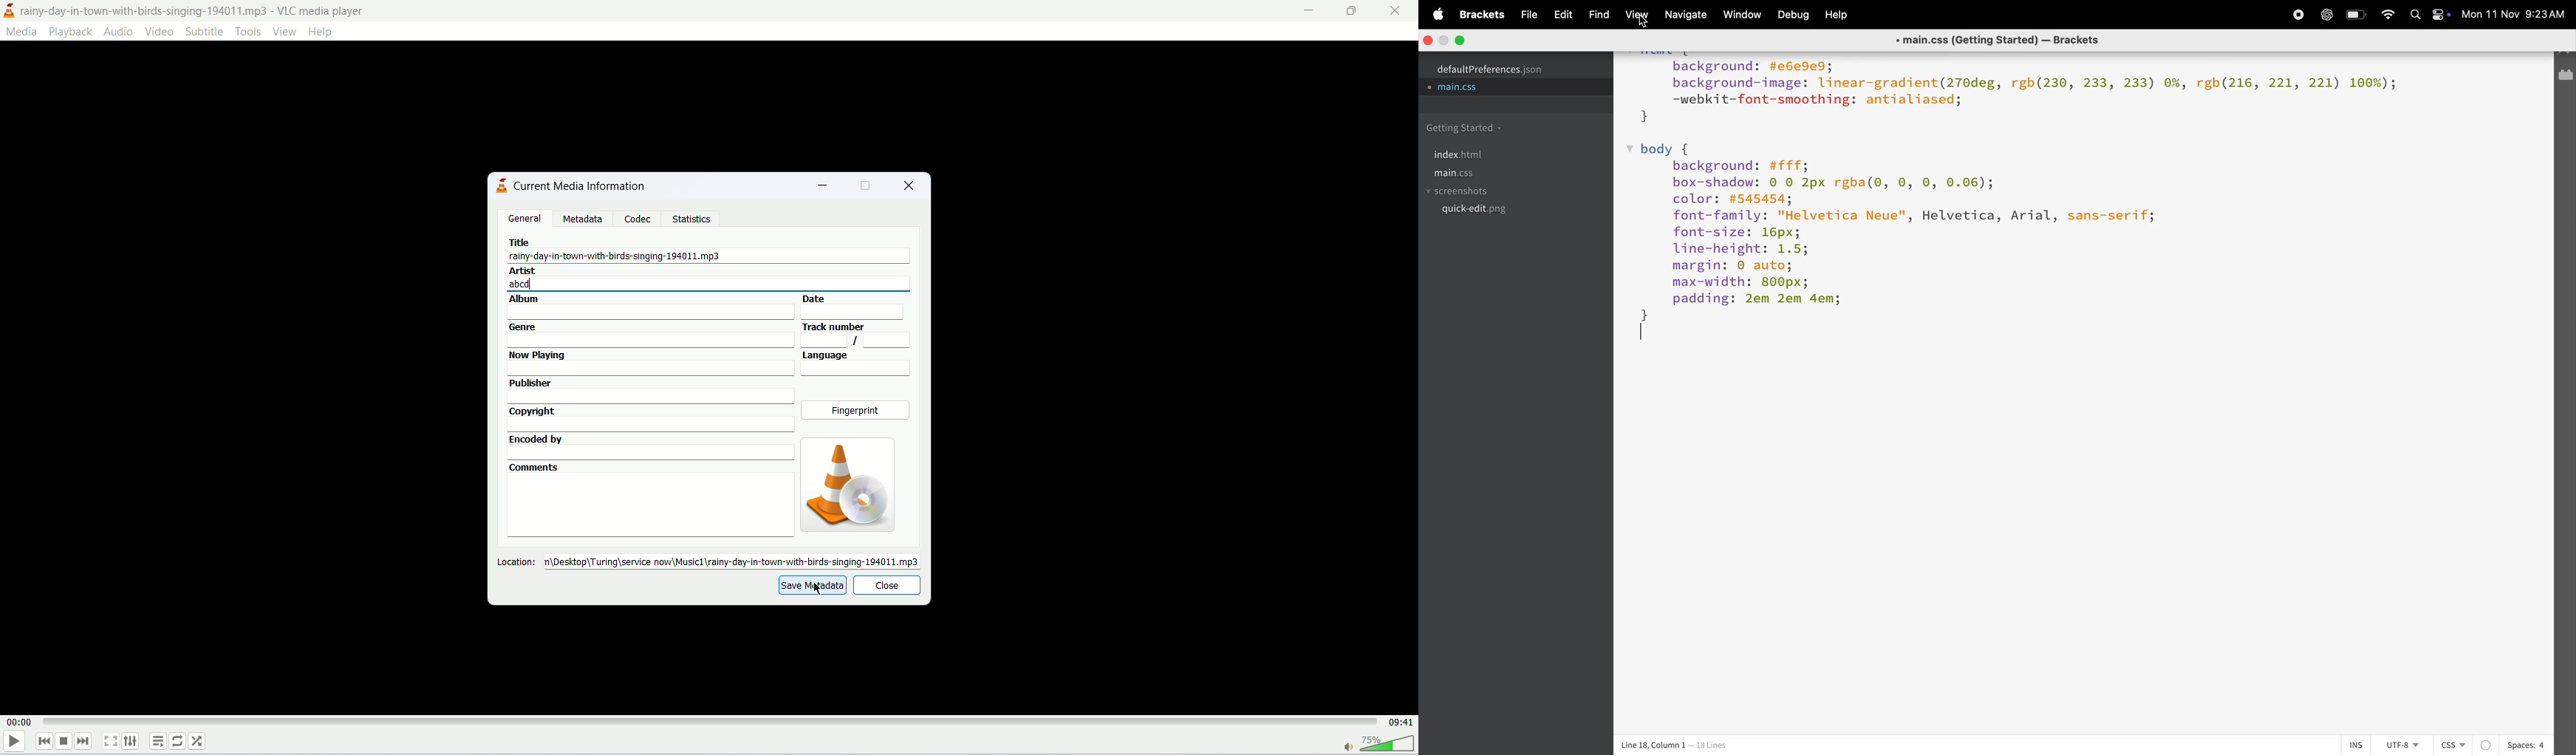 Image resolution: width=2576 pixels, height=756 pixels. I want to click on copyright, so click(651, 419).